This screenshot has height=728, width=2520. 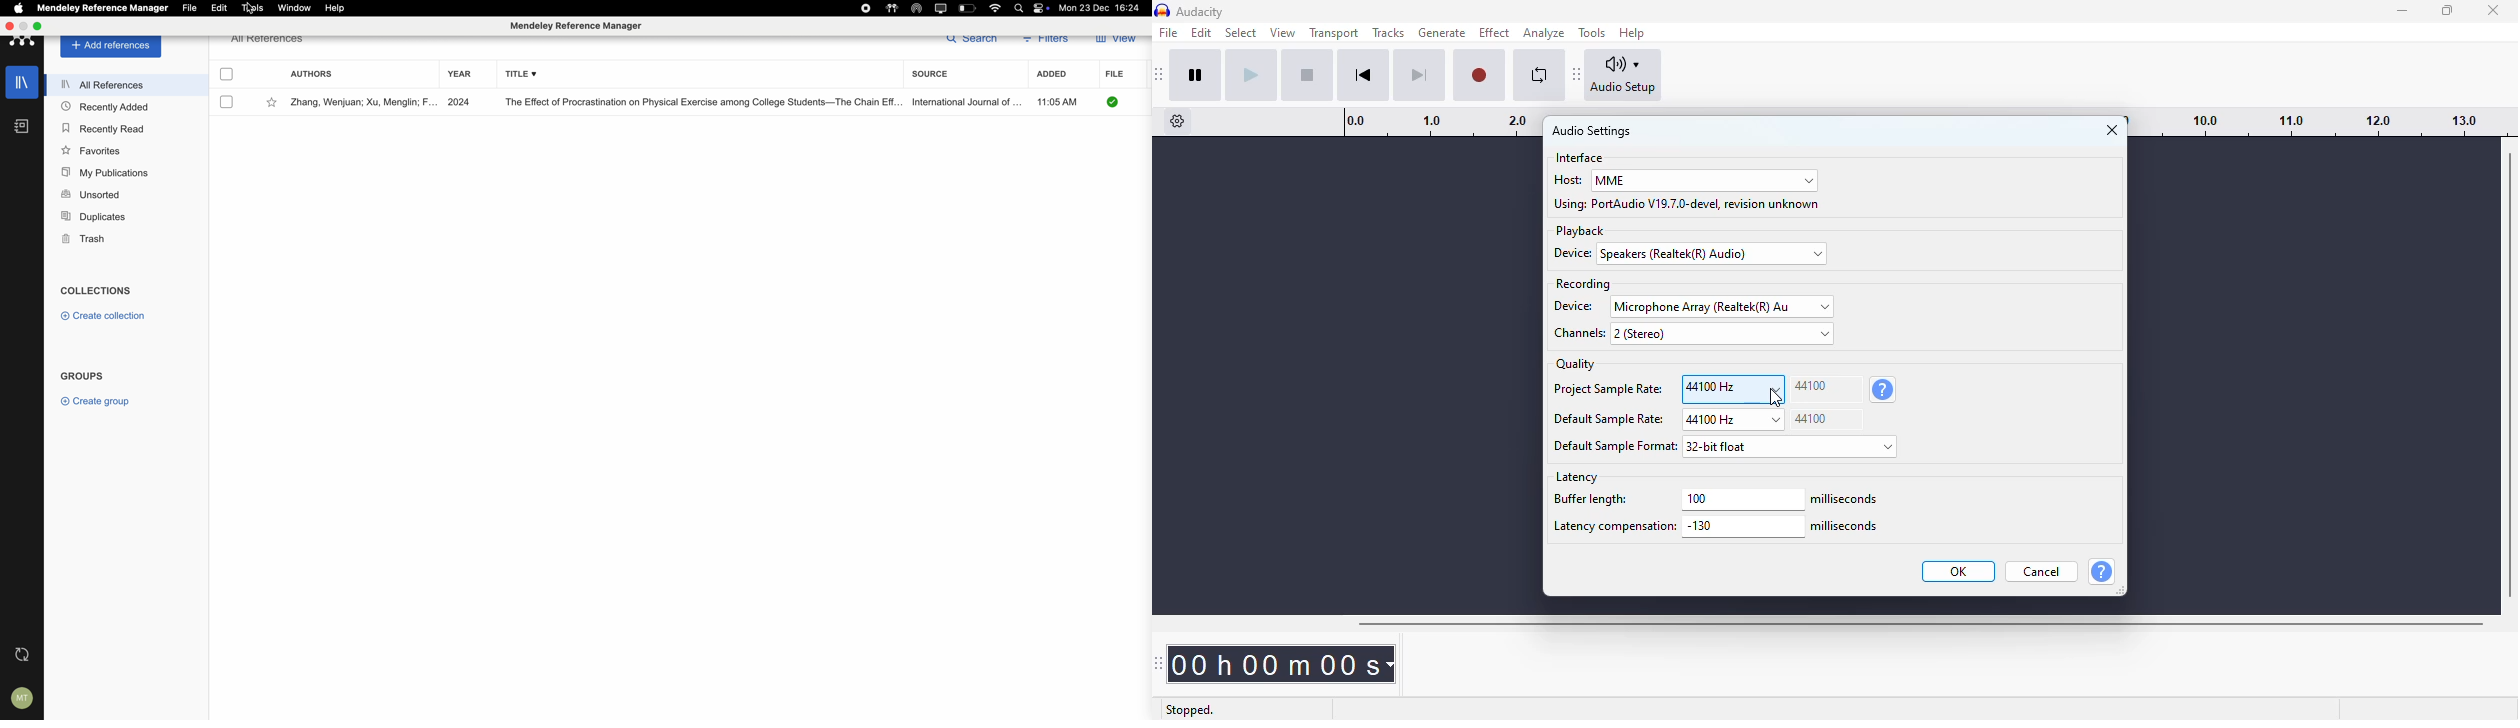 What do you see at coordinates (125, 84) in the screenshot?
I see `all references` at bounding box center [125, 84].